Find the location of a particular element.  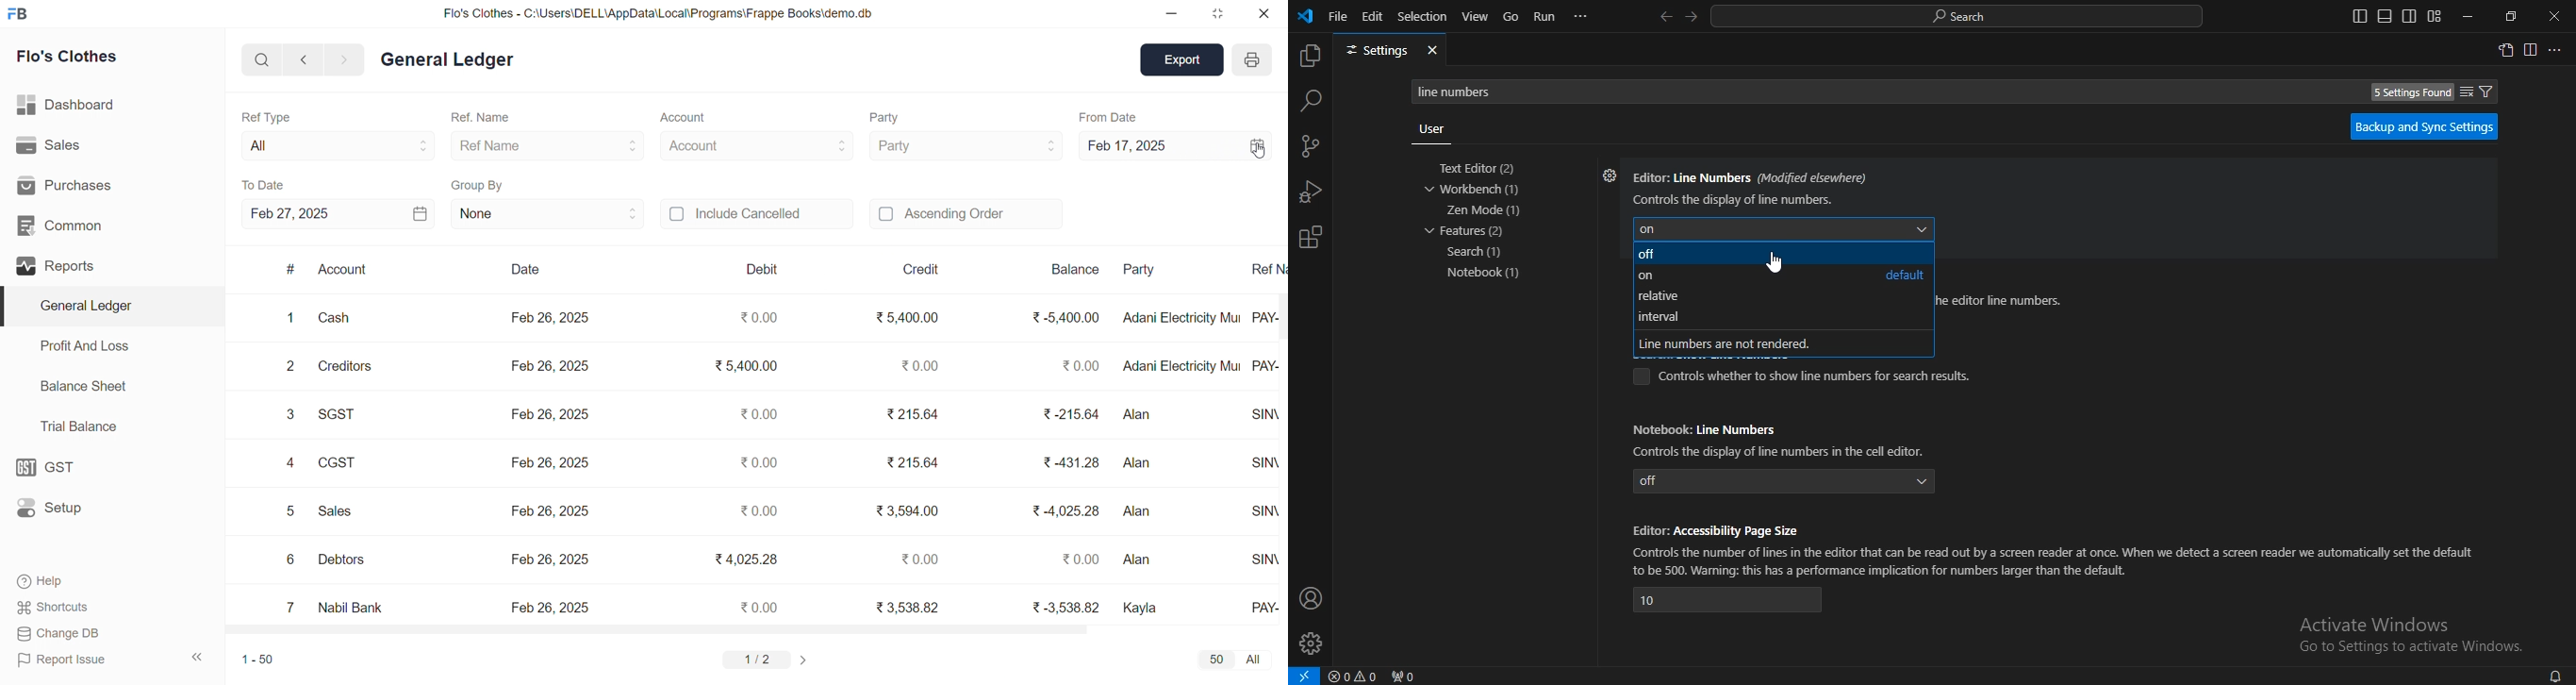

Feb 26, 2025 is located at coordinates (550, 318).